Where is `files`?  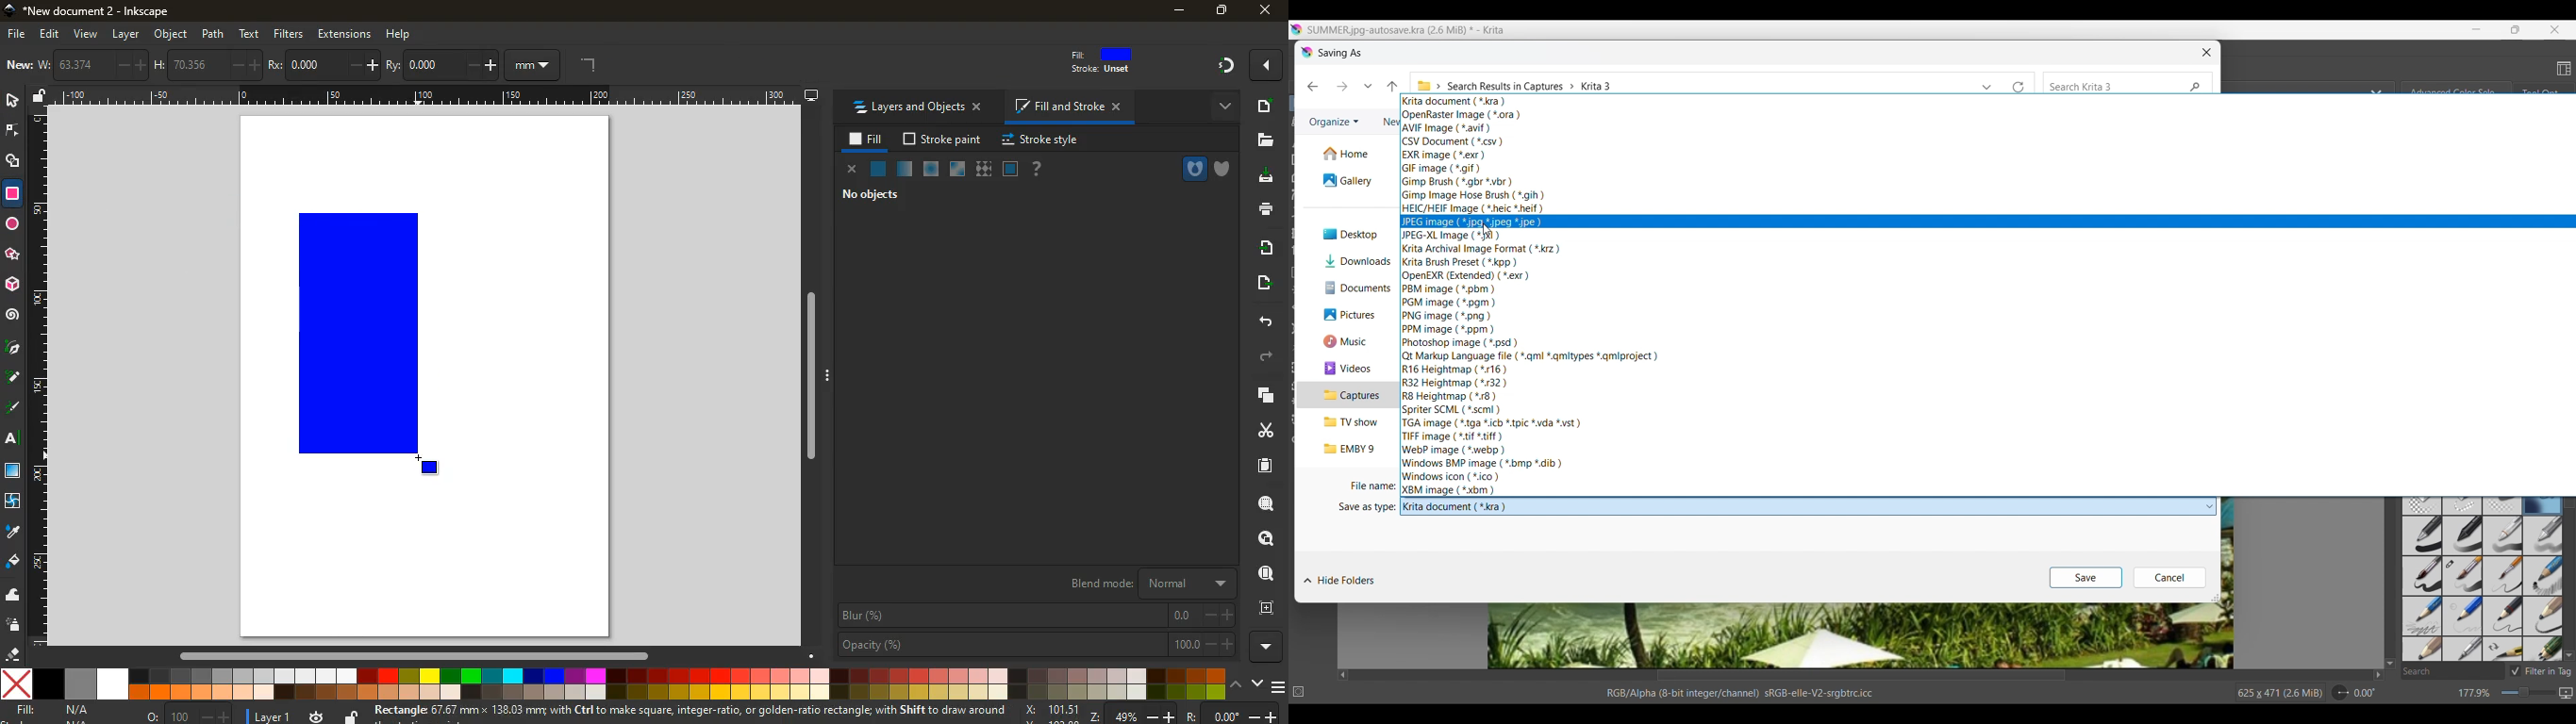
files is located at coordinates (1258, 140).